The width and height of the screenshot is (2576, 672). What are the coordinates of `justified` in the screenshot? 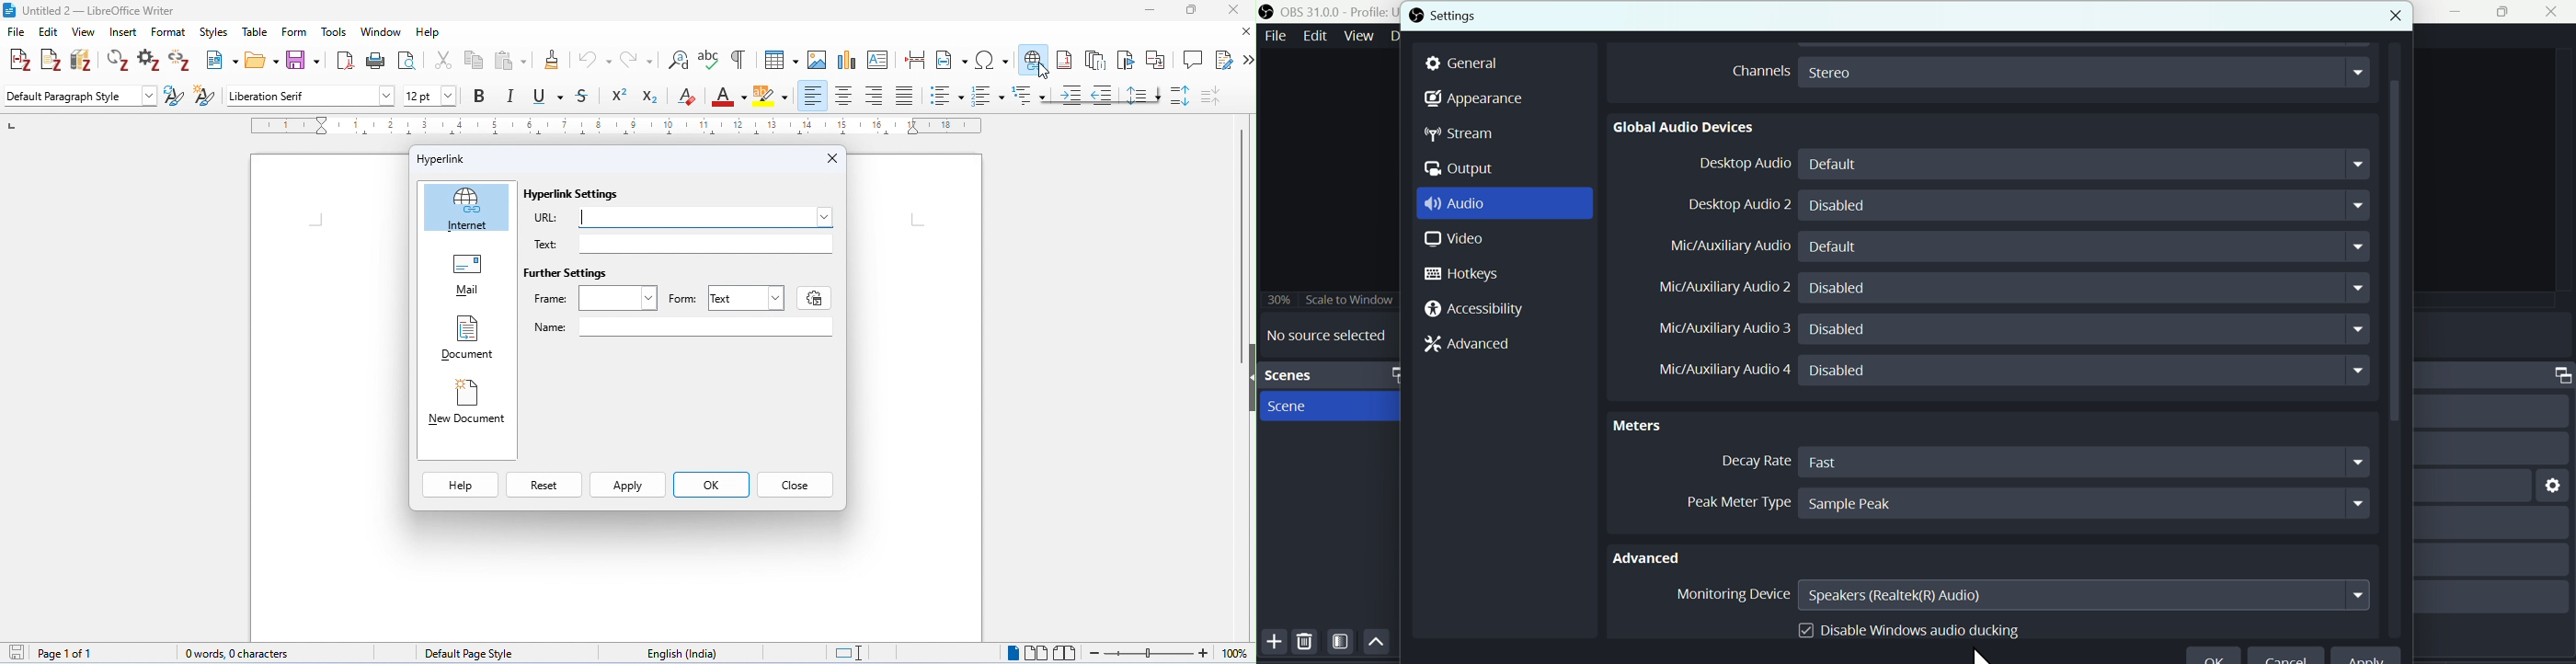 It's located at (908, 96).